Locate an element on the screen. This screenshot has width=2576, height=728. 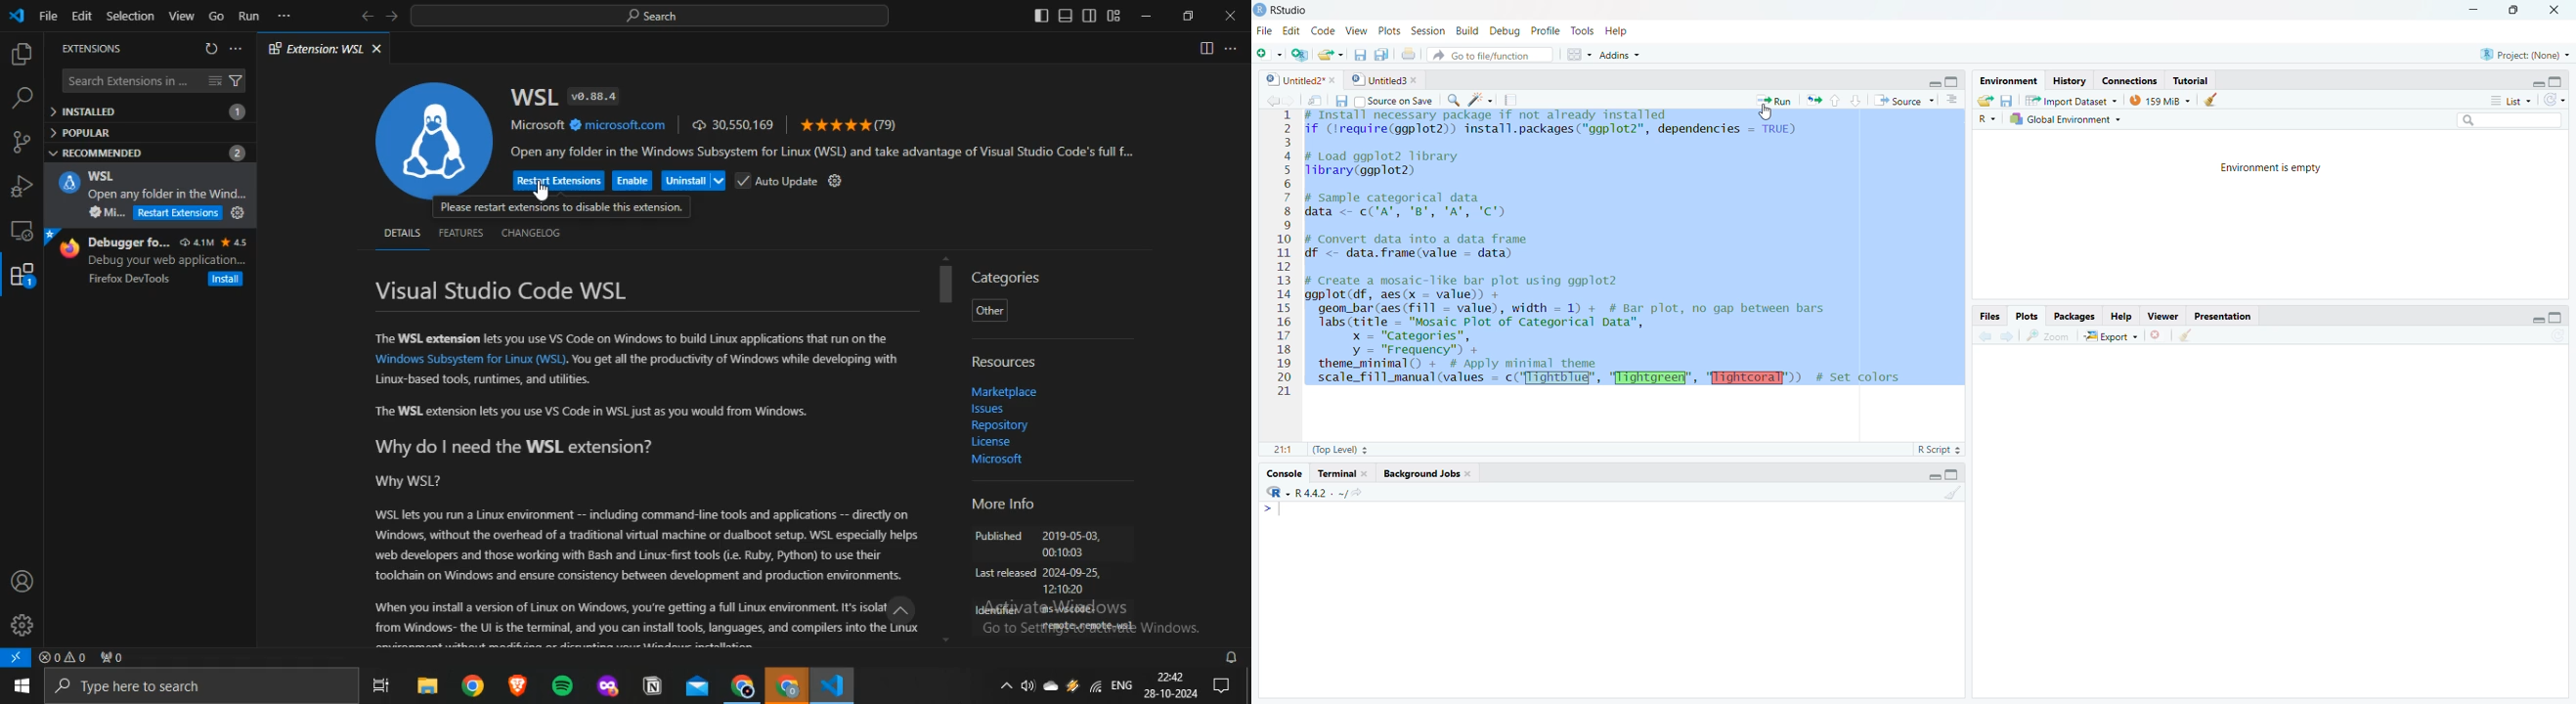
Identifer is located at coordinates (997, 611).